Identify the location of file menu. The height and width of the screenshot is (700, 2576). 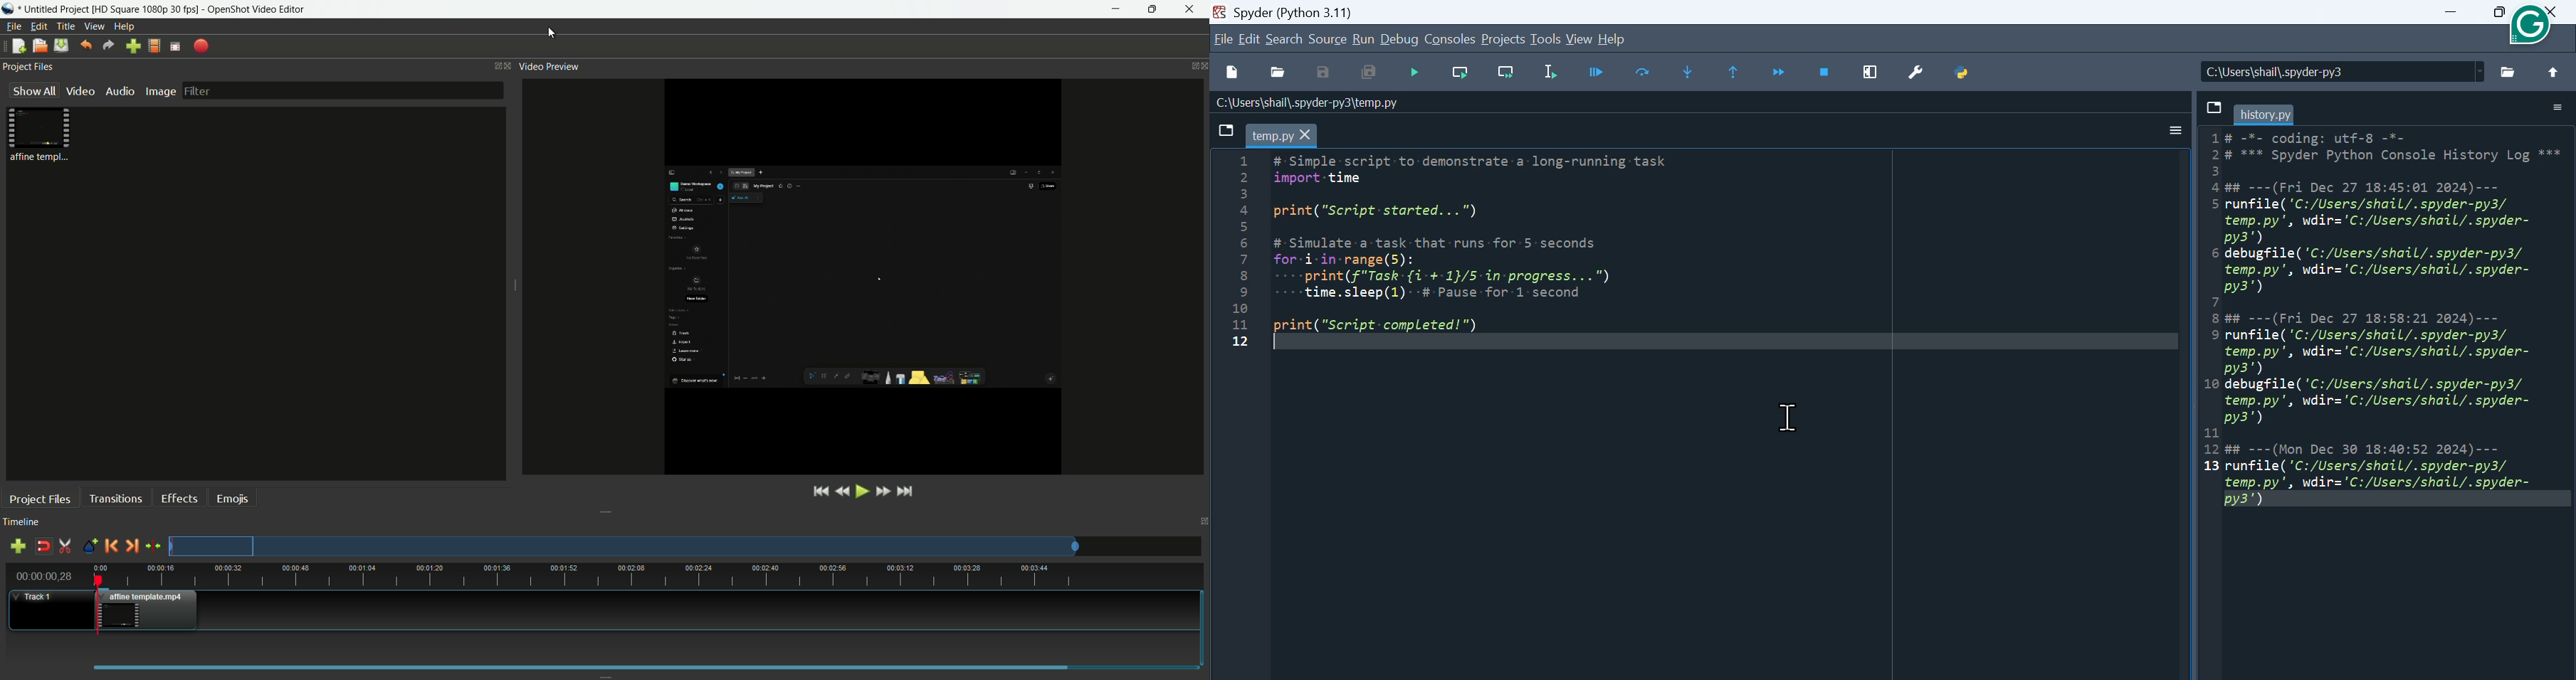
(13, 26).